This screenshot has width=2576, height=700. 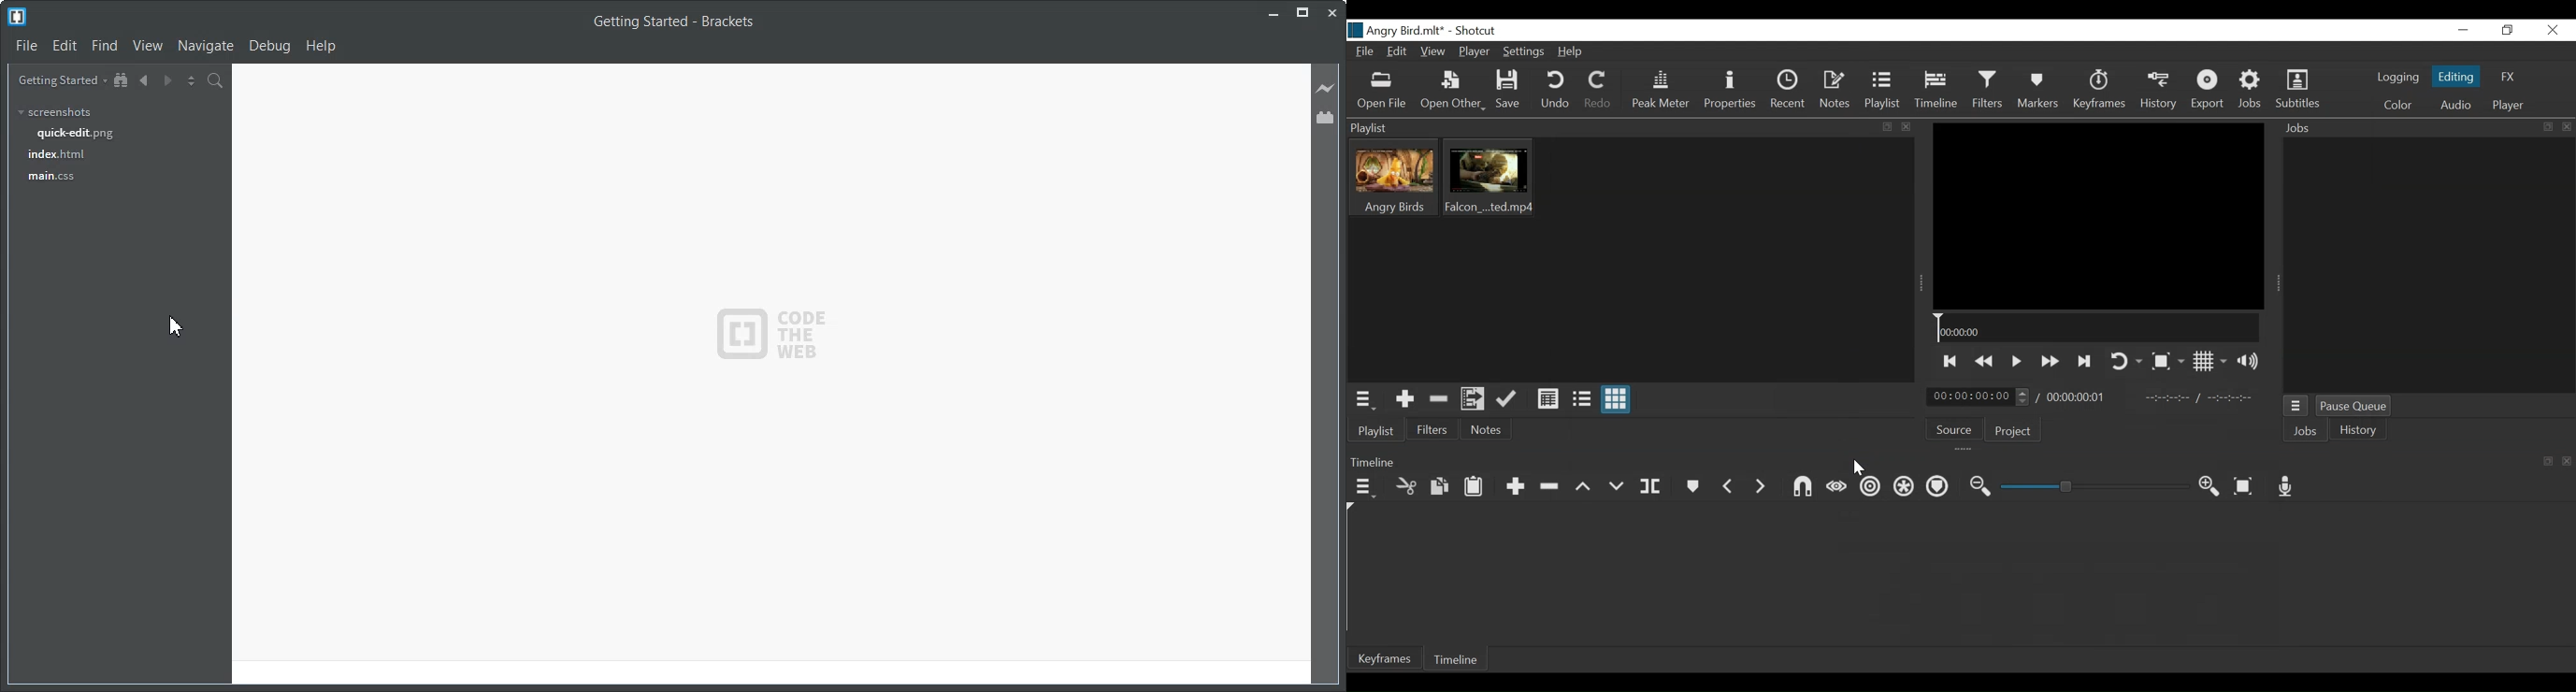 I want to click on Undo, so click(x=1555, y=91).